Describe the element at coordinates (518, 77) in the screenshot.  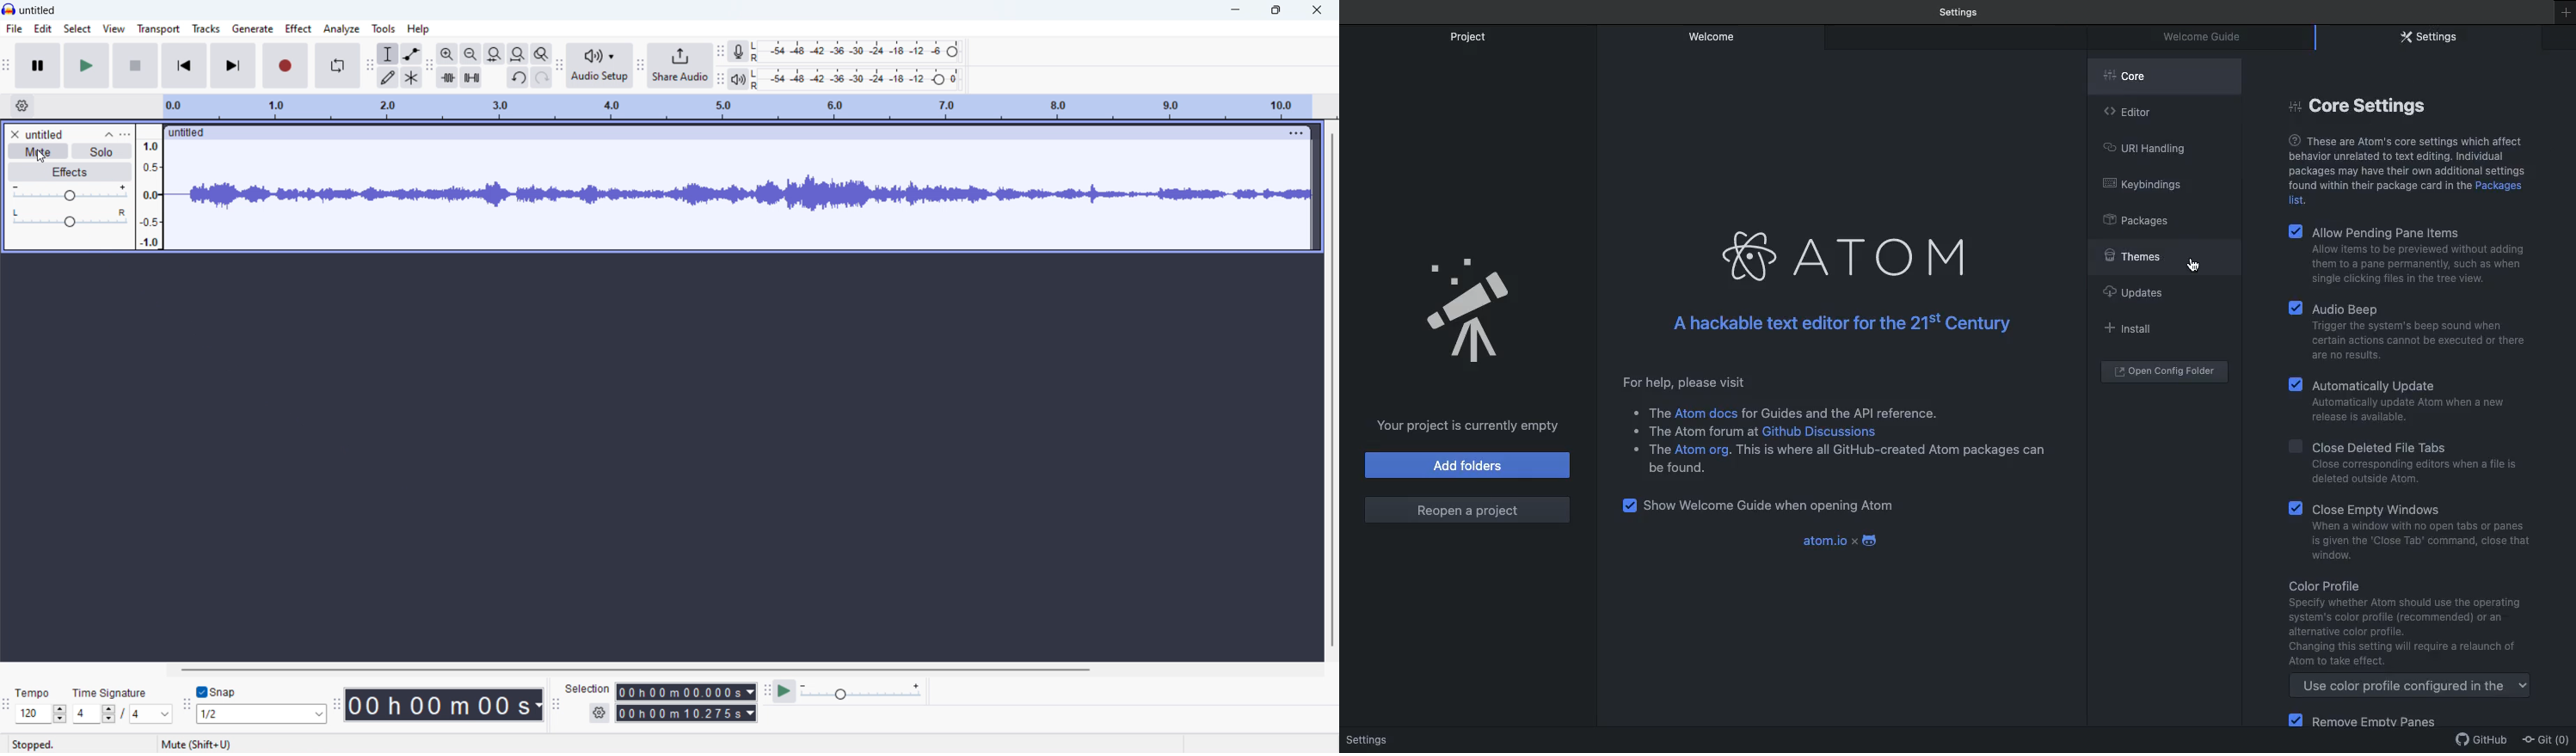
I see `undo` at that location.